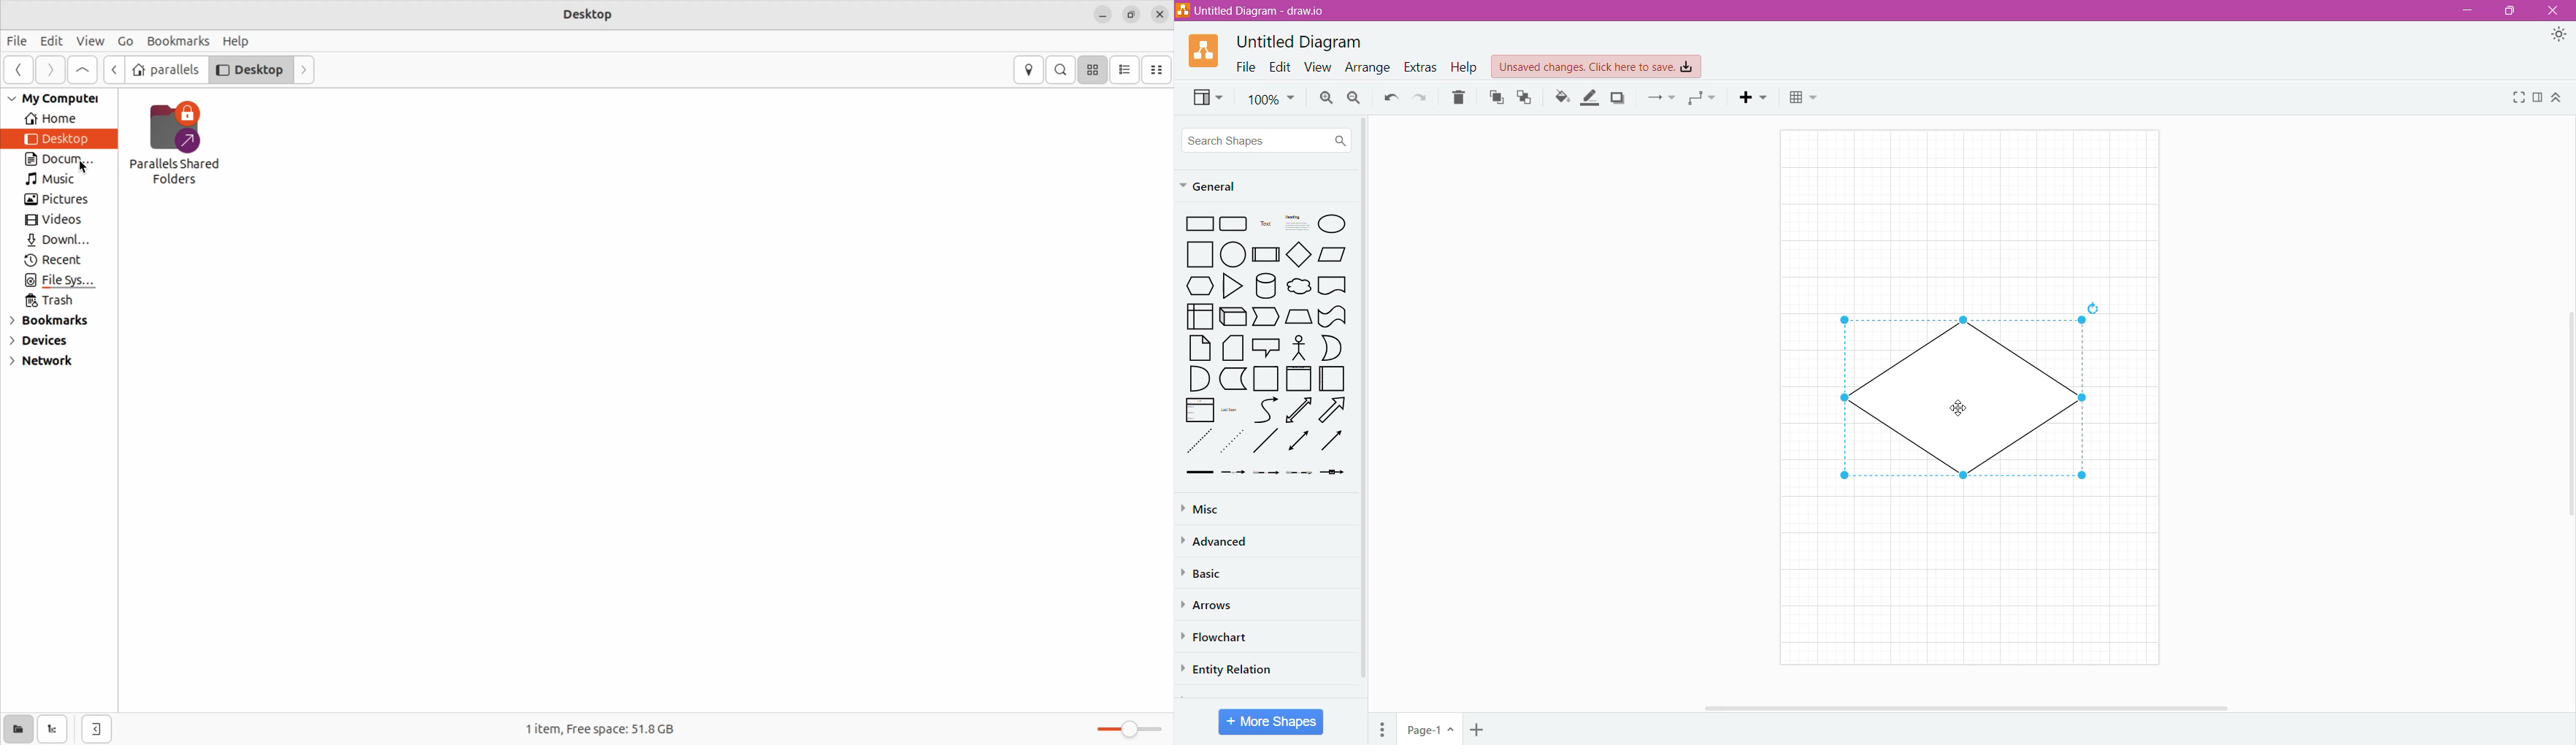 Image resolution: width=2576 pixels, height=756 pixels. I want to click on Dotted Line, so click(1234, 445).